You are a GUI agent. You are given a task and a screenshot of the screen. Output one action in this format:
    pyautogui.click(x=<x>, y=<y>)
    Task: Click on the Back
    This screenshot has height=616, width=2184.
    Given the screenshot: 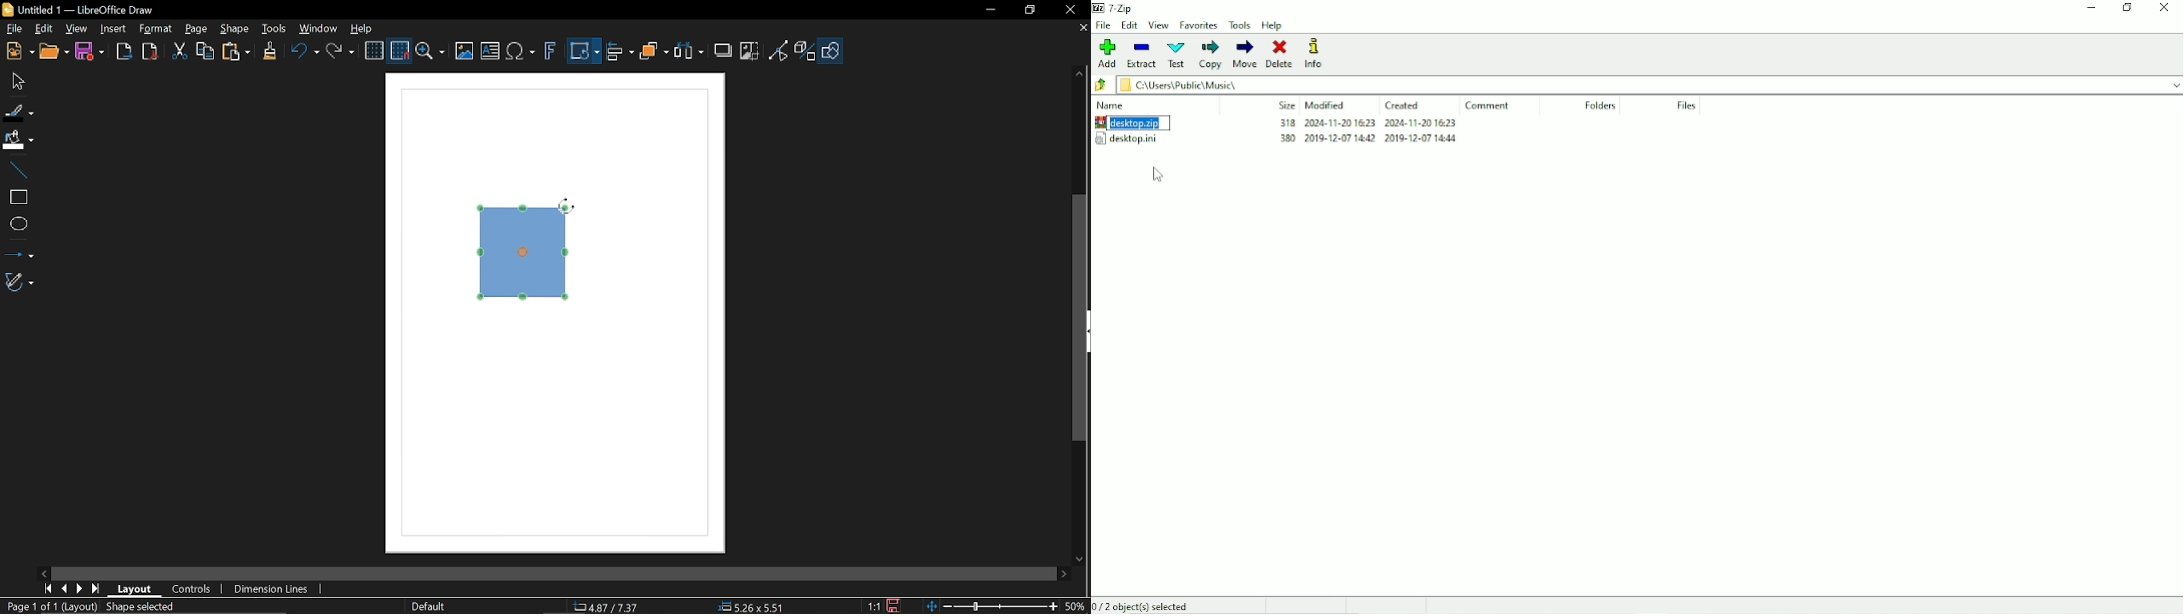 What is the action you would take?
    pyautogui.click(x=1102, y=85)
    